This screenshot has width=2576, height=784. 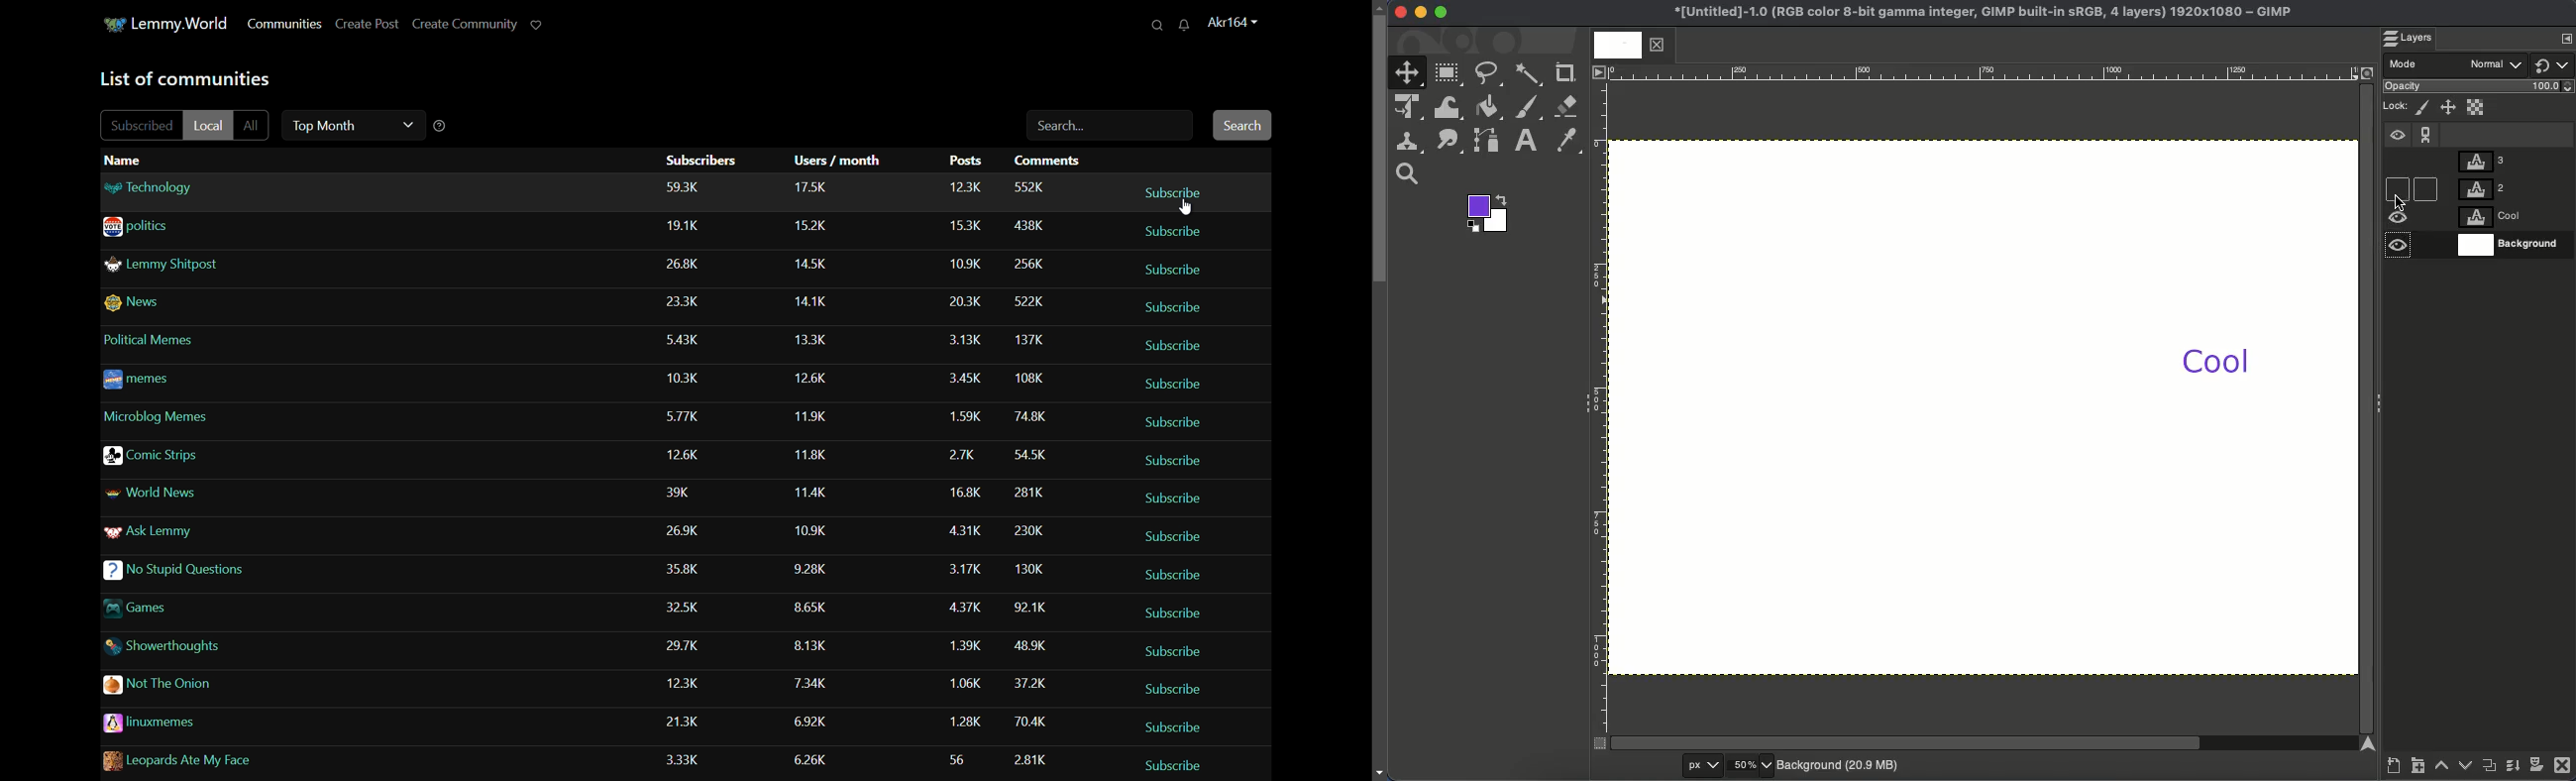 I want to click on subscribers, so click(x=685, y=755).